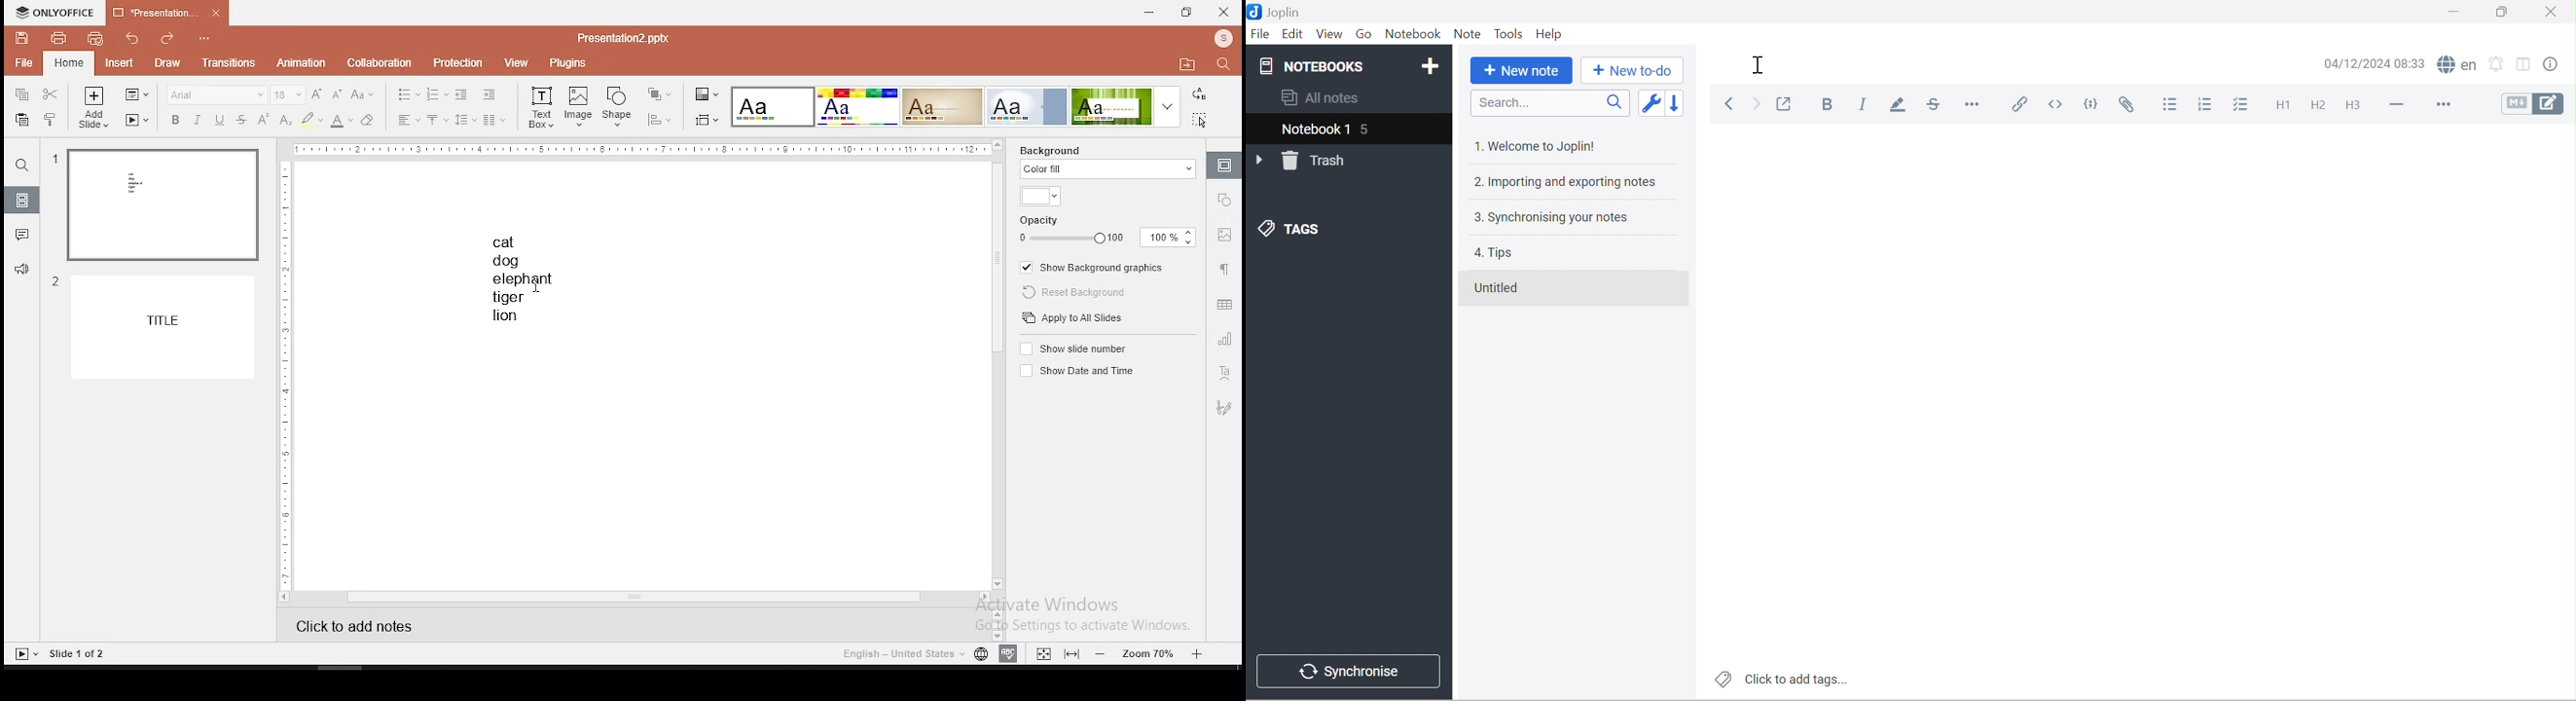 This screenshot has width=2576, height=728. What do you see at coordinates (167, 62) in the screenshot?
I see `draw` at bounding box center [167, 62].